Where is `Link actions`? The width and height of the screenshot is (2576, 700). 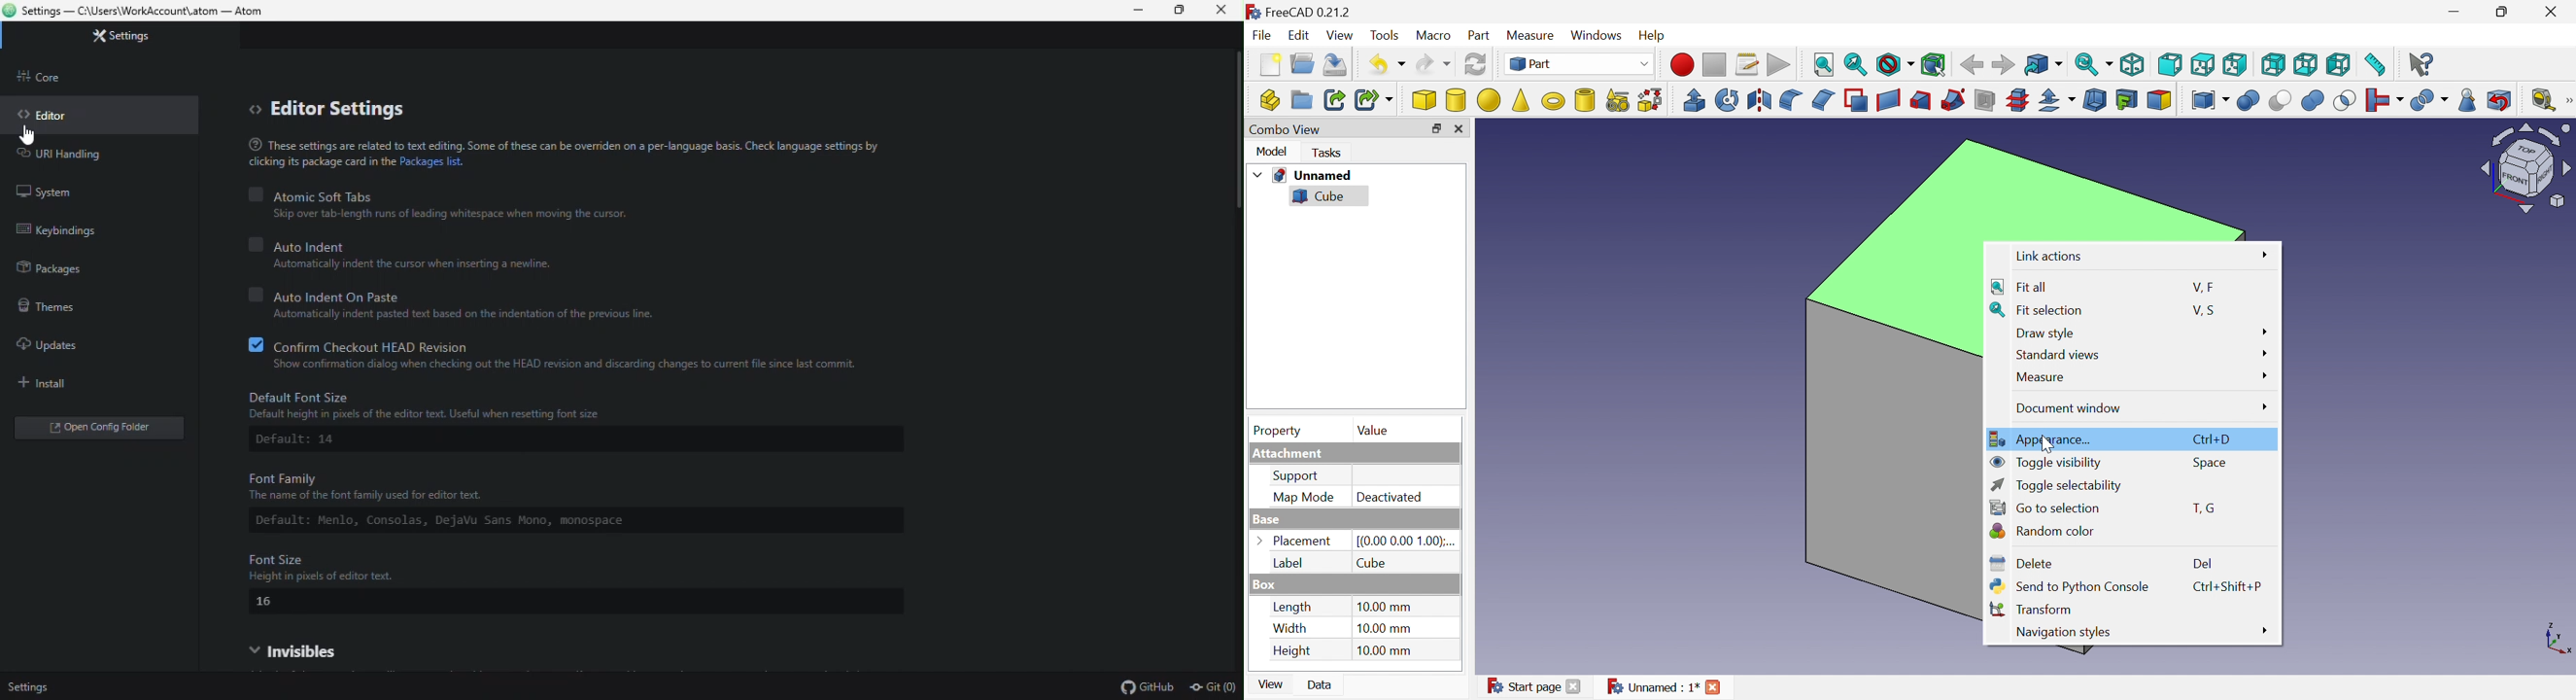
Link actions is located at coordinates (2050, 256).